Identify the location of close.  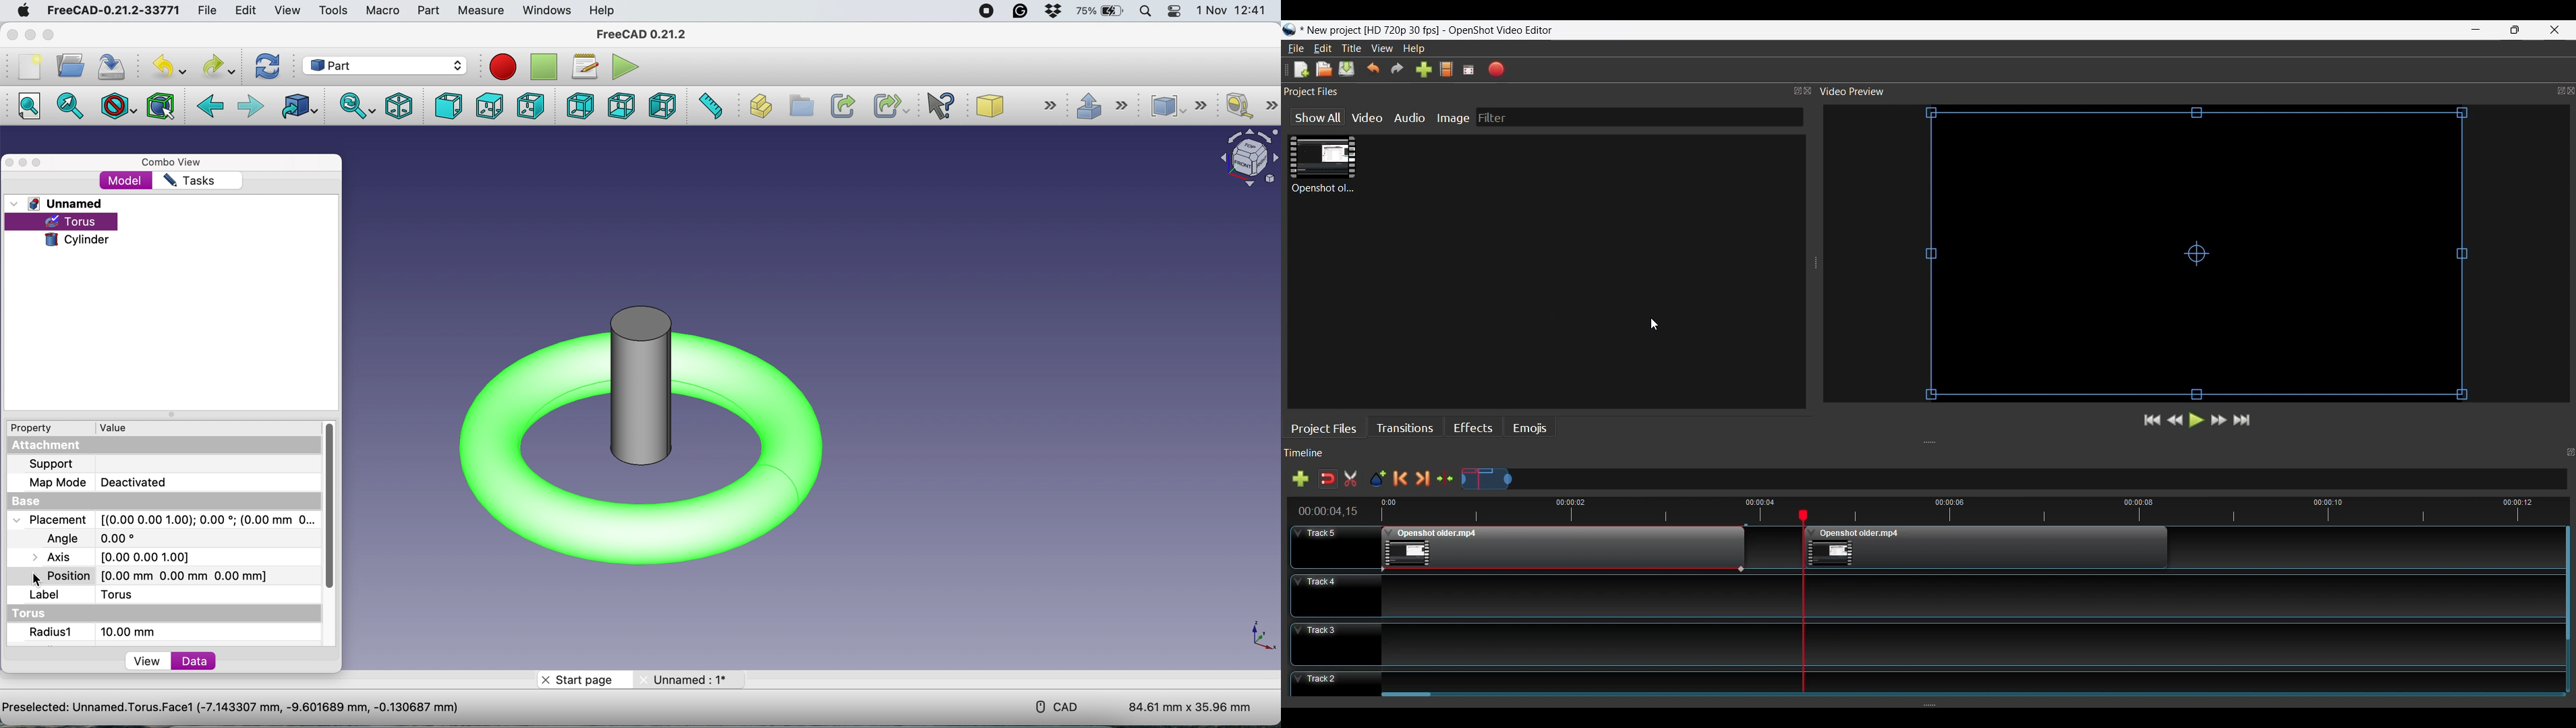
(10, 35).